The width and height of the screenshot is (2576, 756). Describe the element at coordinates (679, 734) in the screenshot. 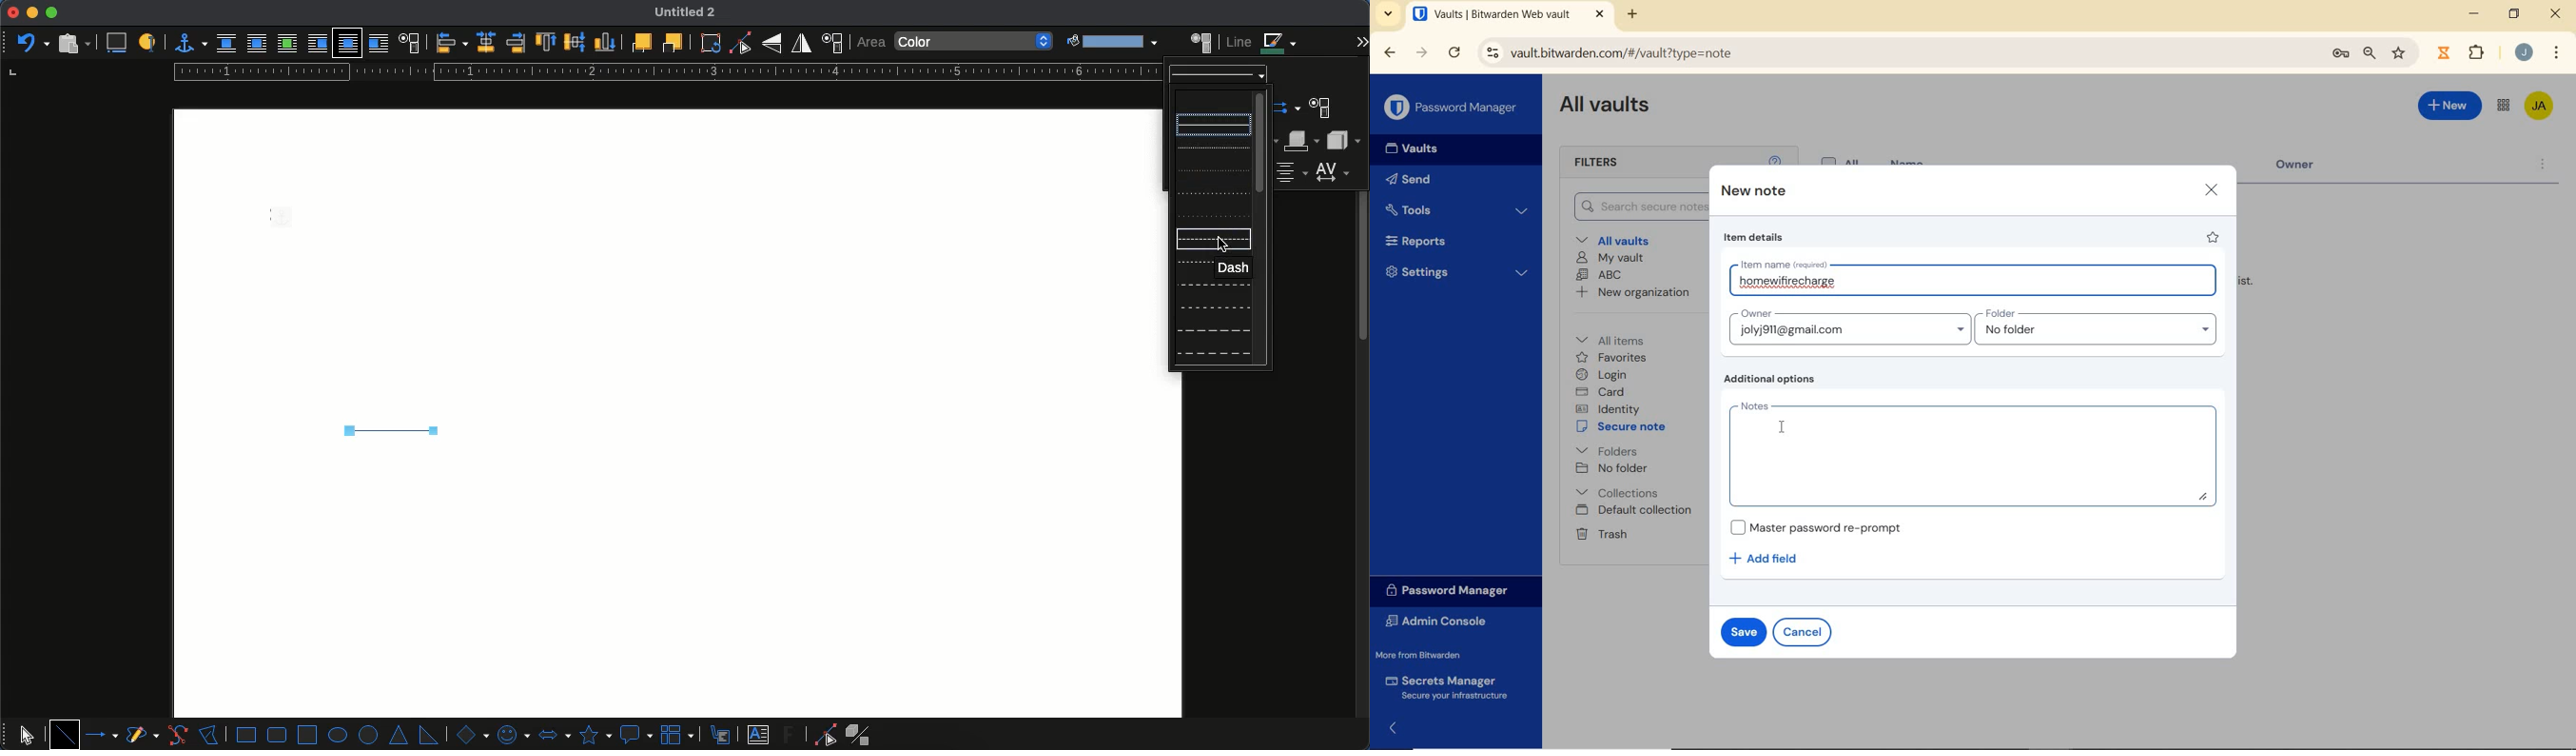

I see `flowchart` at that location.